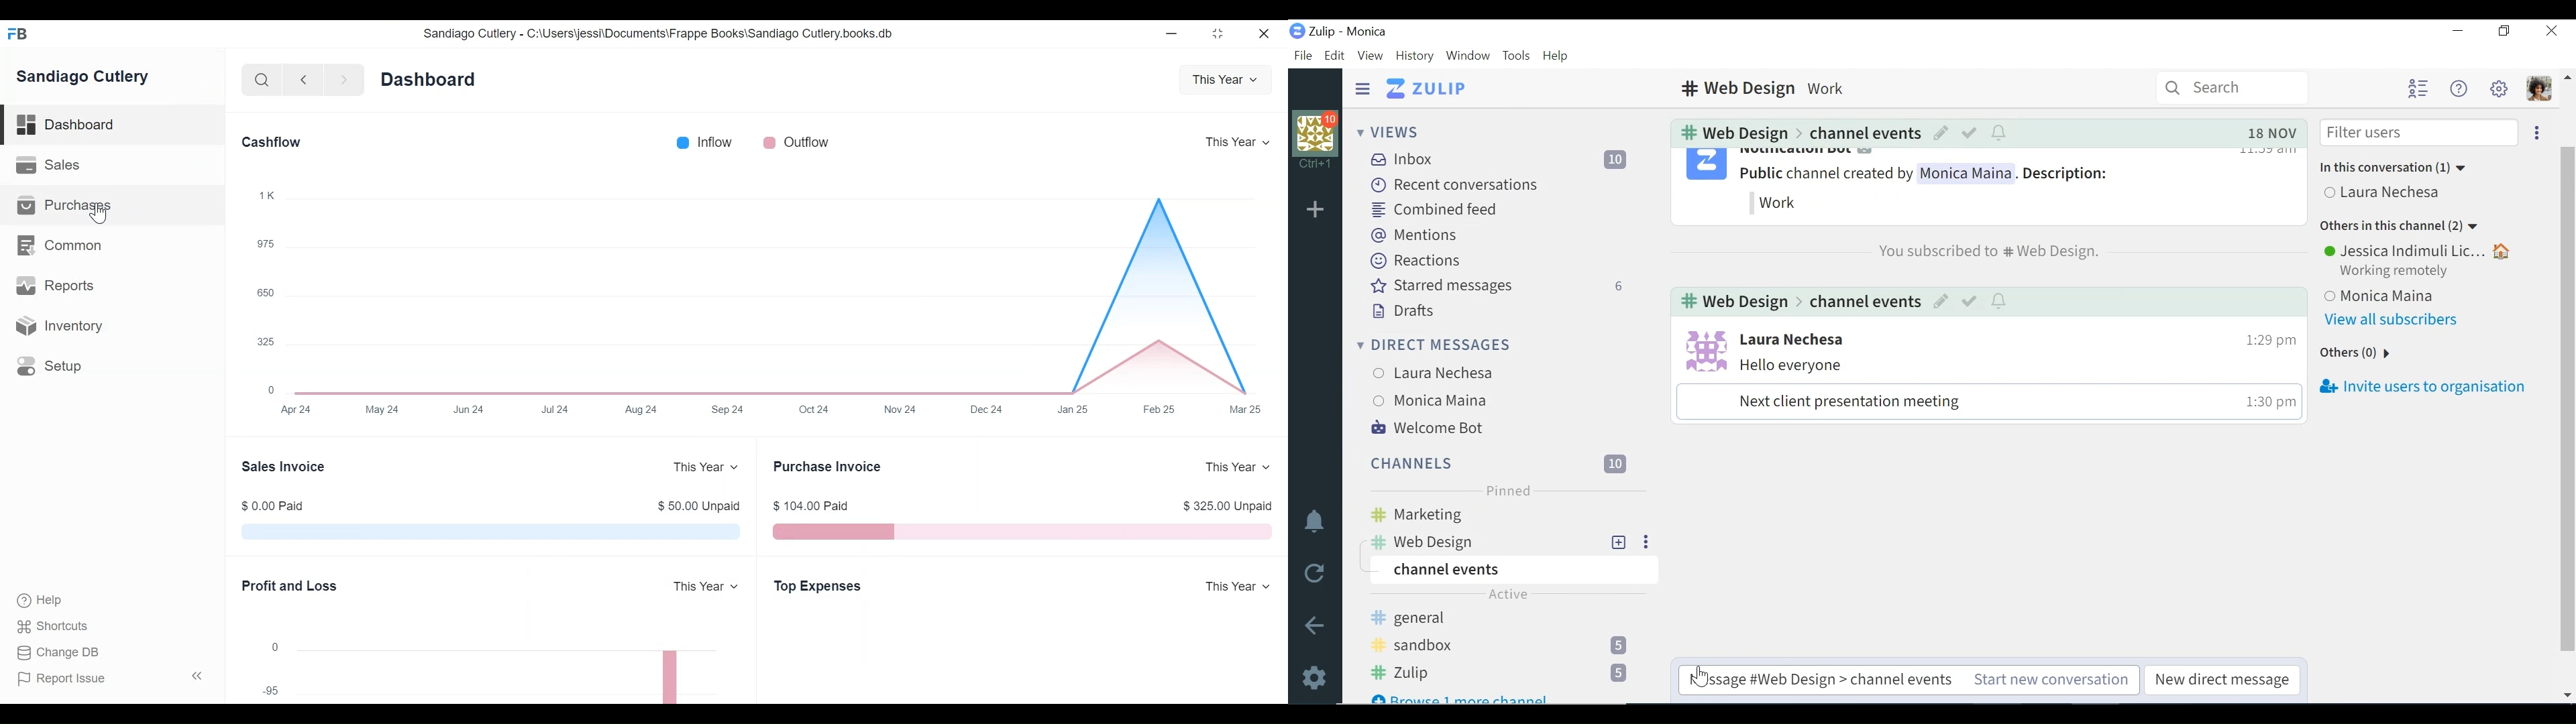  What do you see at coordinates (272, 689) in the screenshot?
I see `-95` at bounding box center [272, 689].